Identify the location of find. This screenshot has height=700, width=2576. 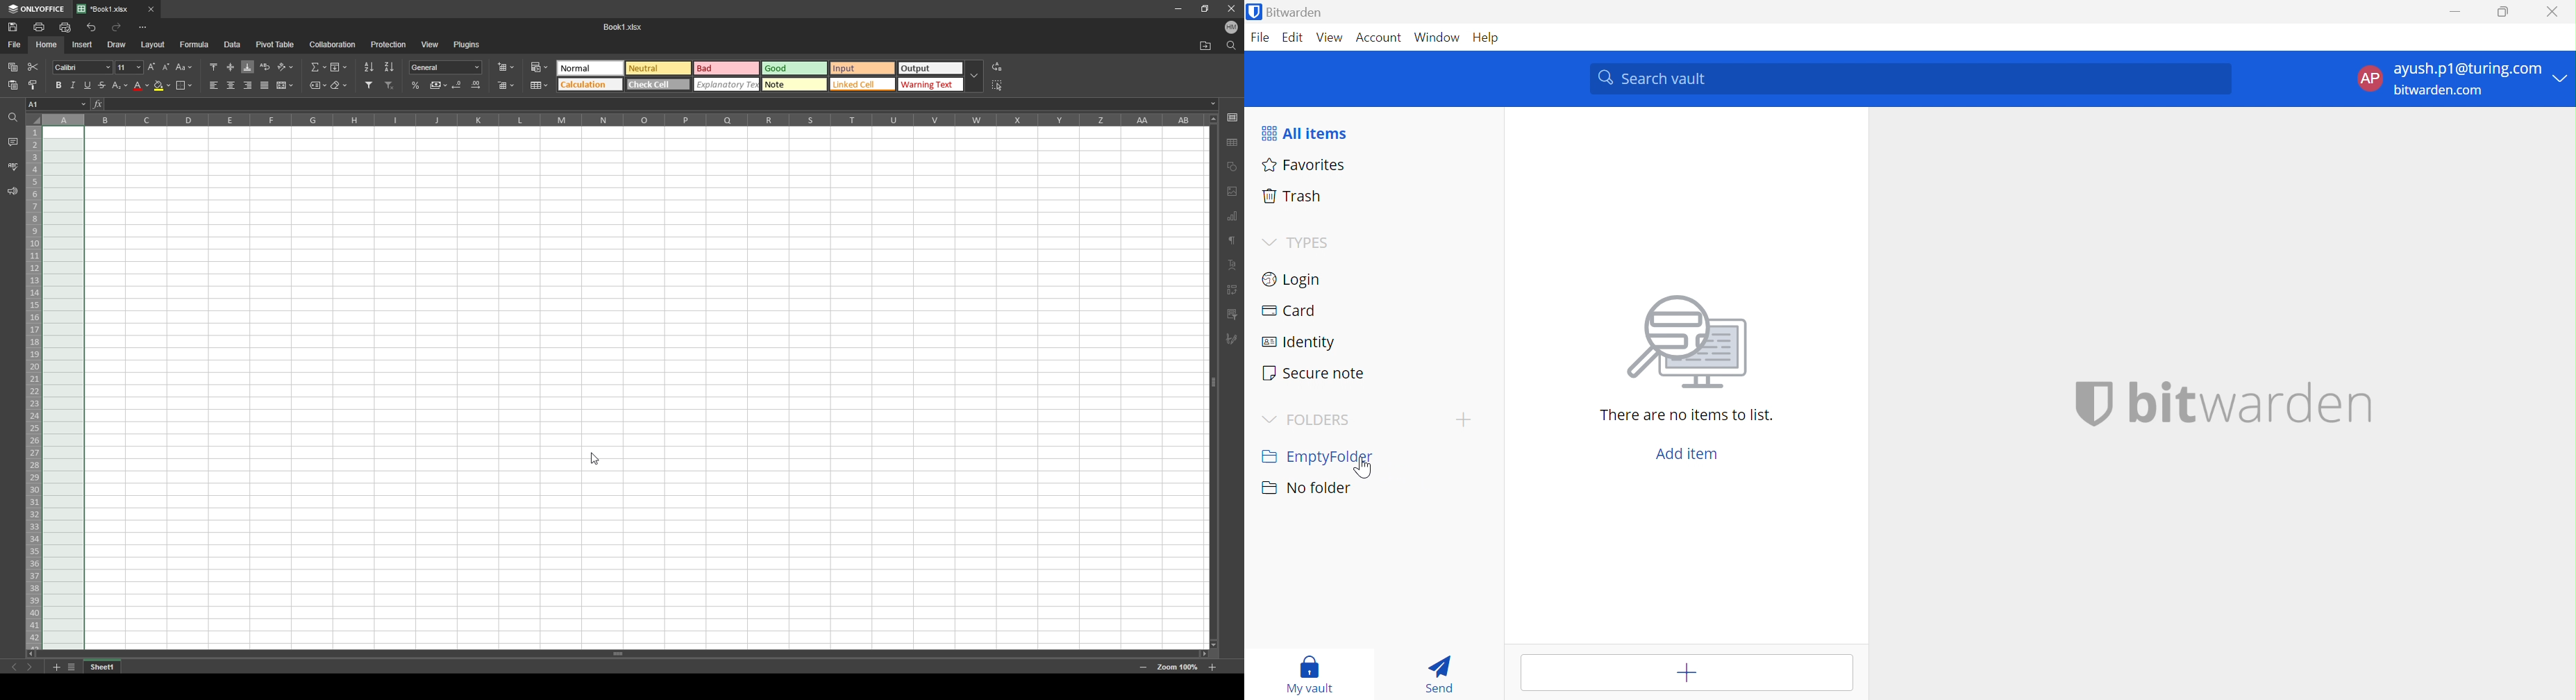
(1231, 46).